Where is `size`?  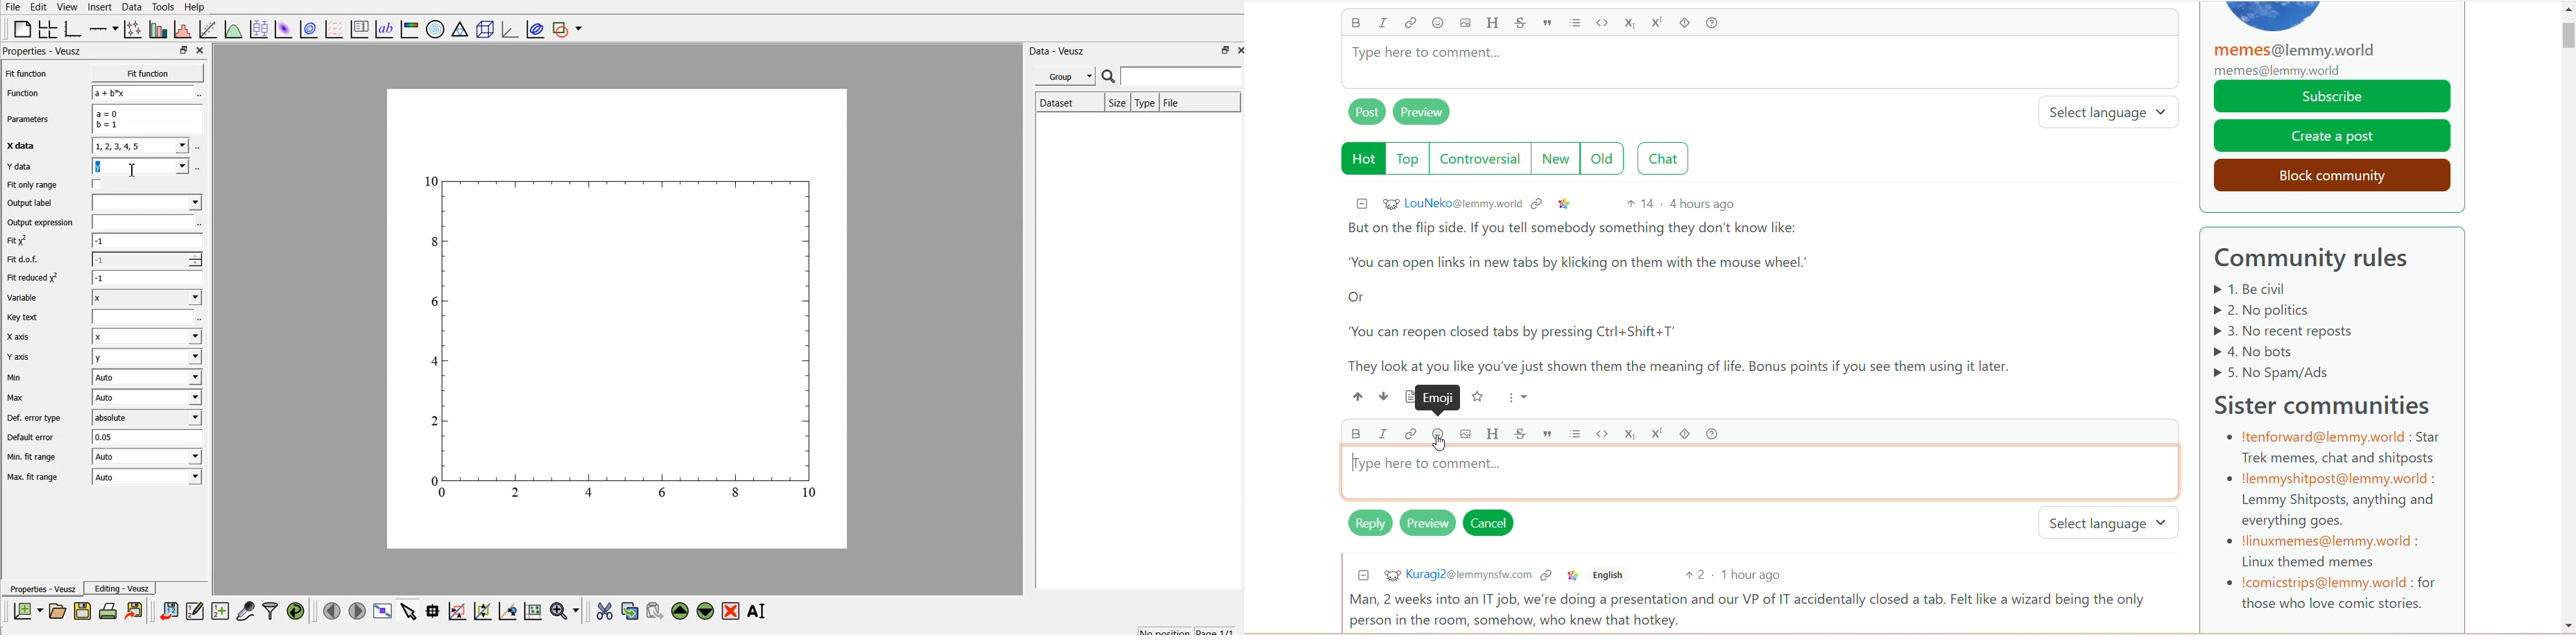 size is located at coordinates (1117, 102).